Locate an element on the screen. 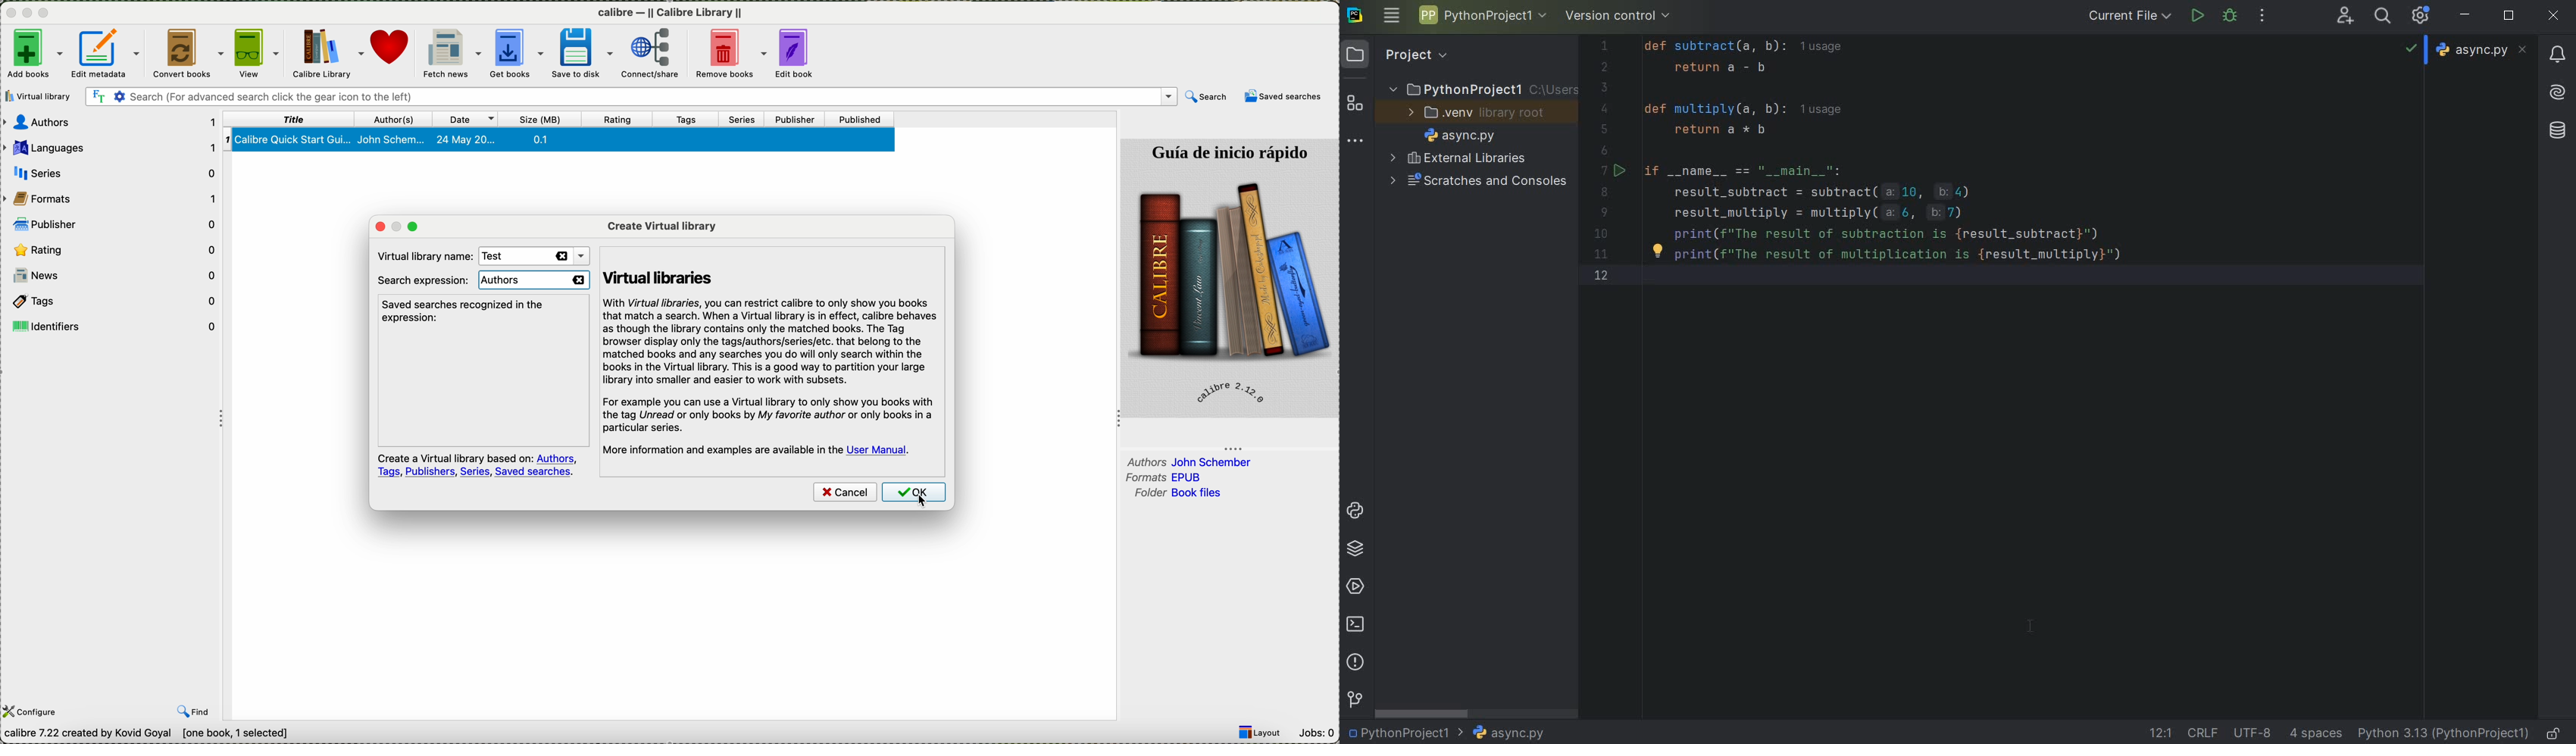 This screenshot has width=2576, height=756. cancel is located at coordinates (845, 493).